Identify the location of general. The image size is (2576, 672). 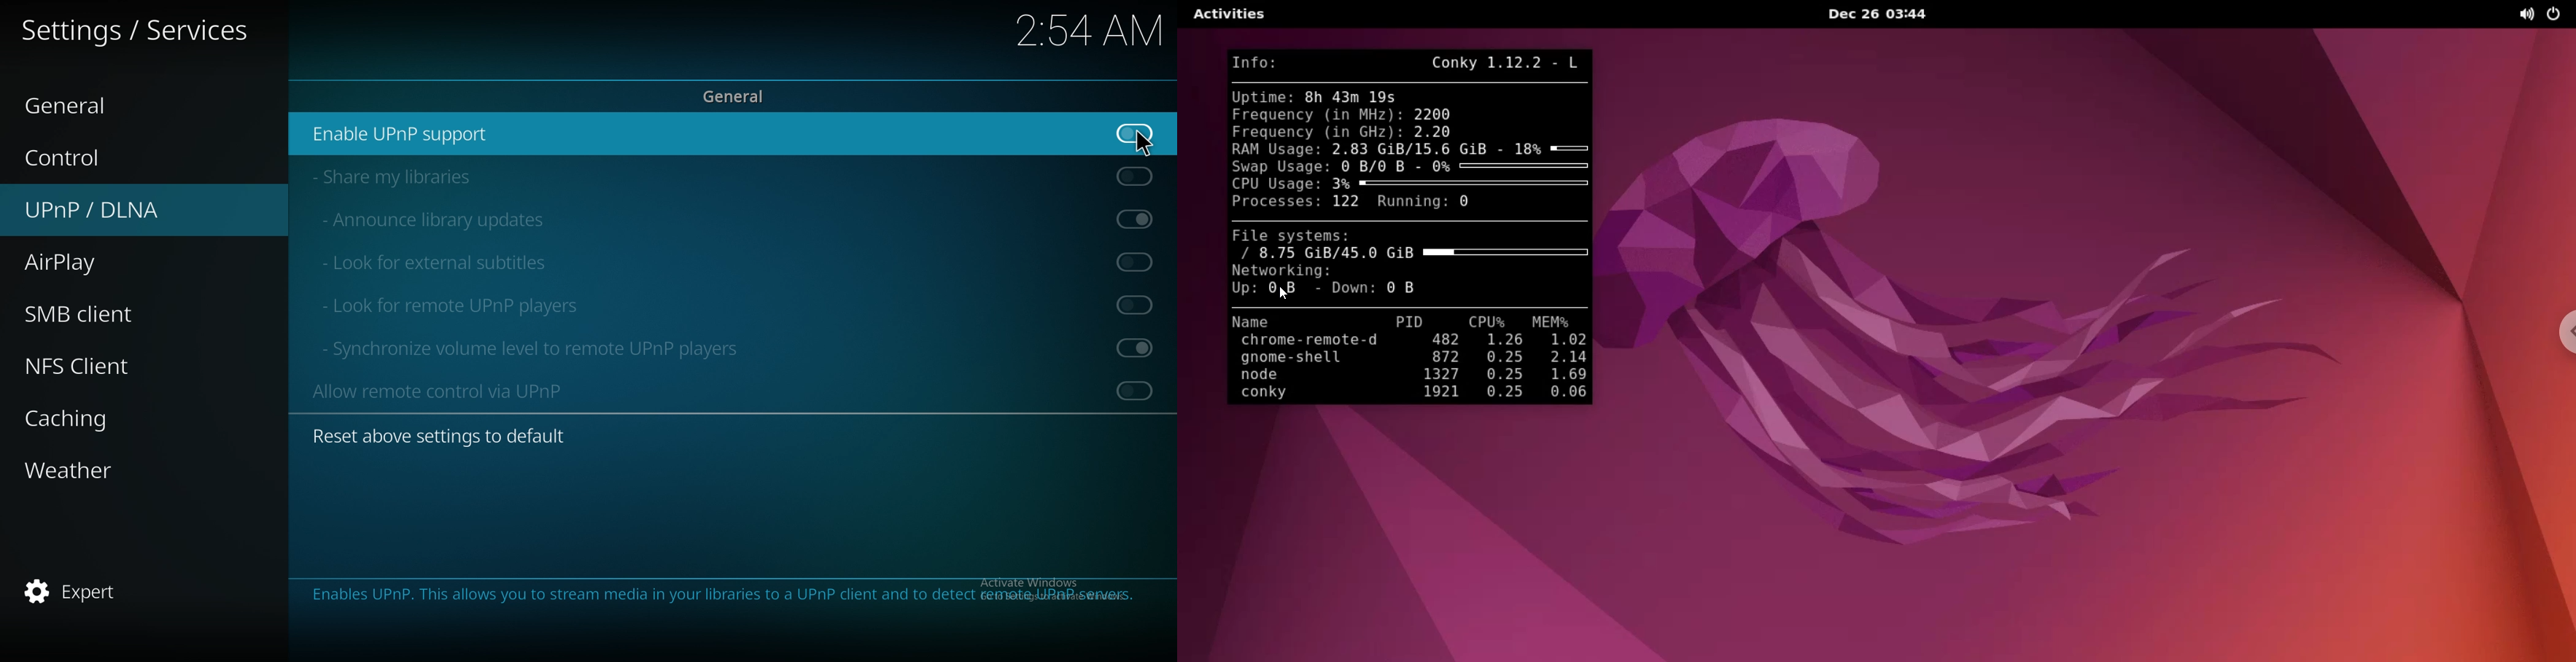
(85, 102).